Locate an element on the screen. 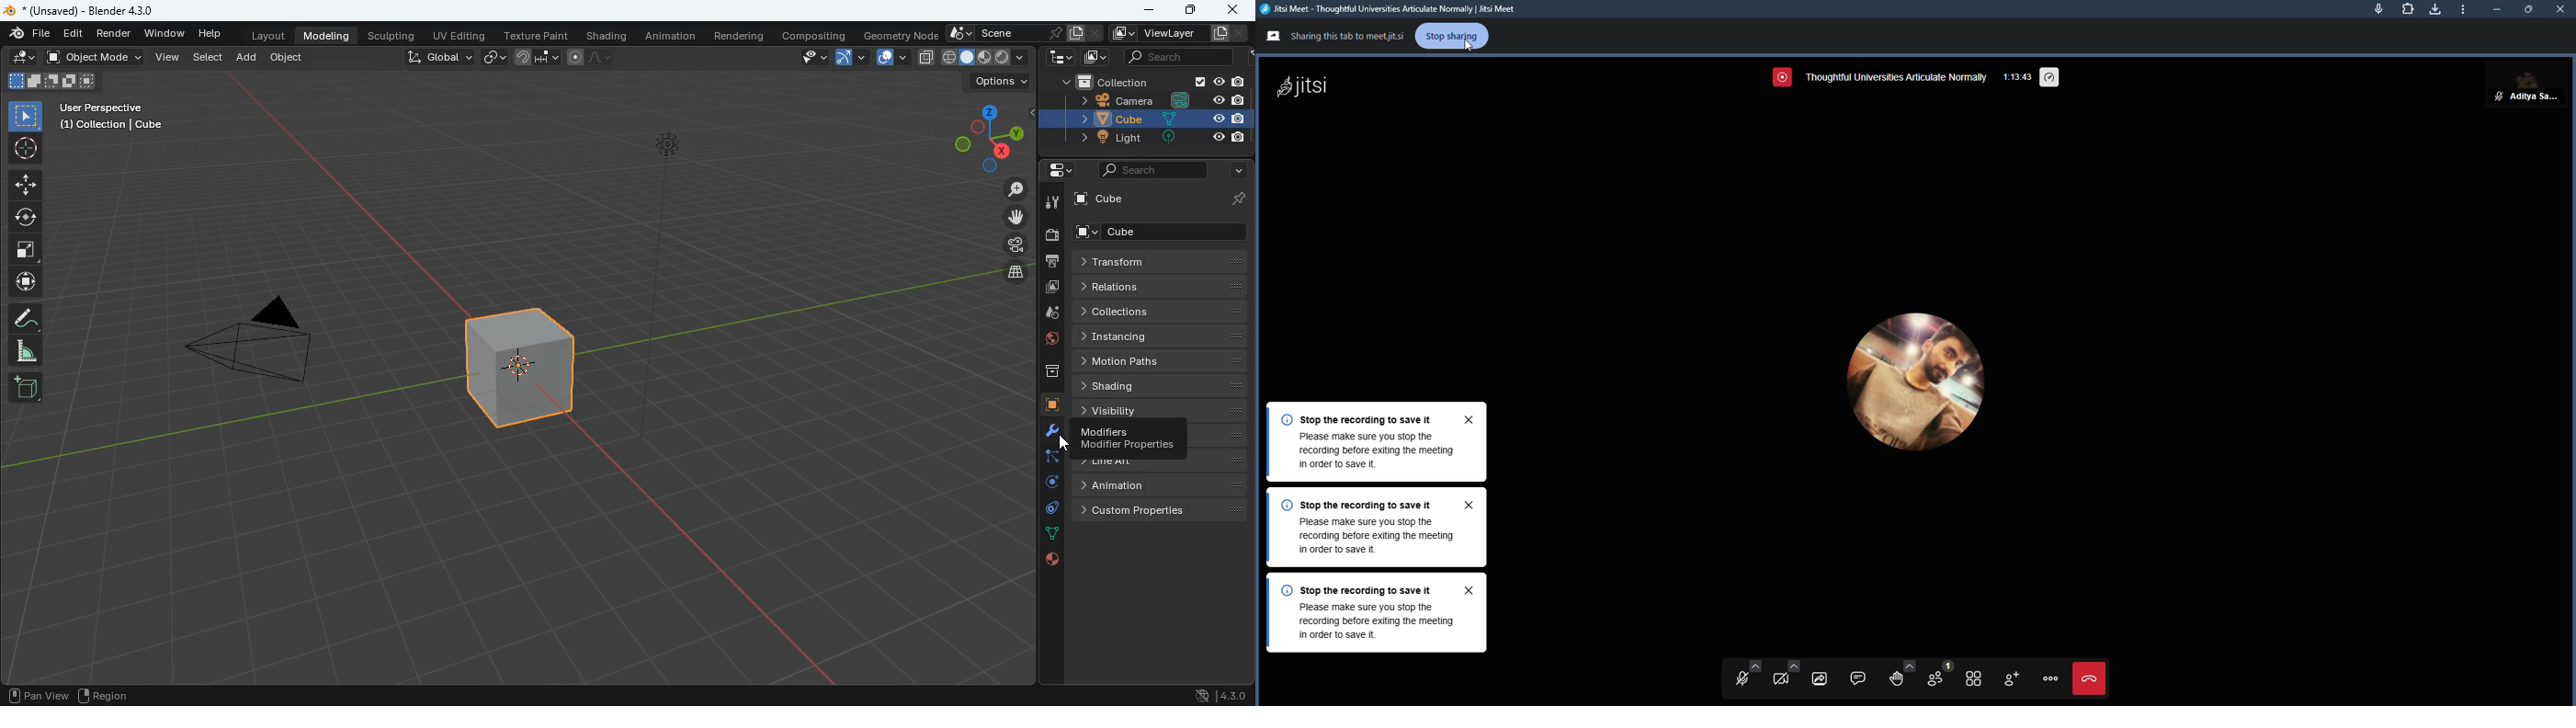 This screenshot has height=728, width=2576. minimize is located at coordinates (2461, 9).